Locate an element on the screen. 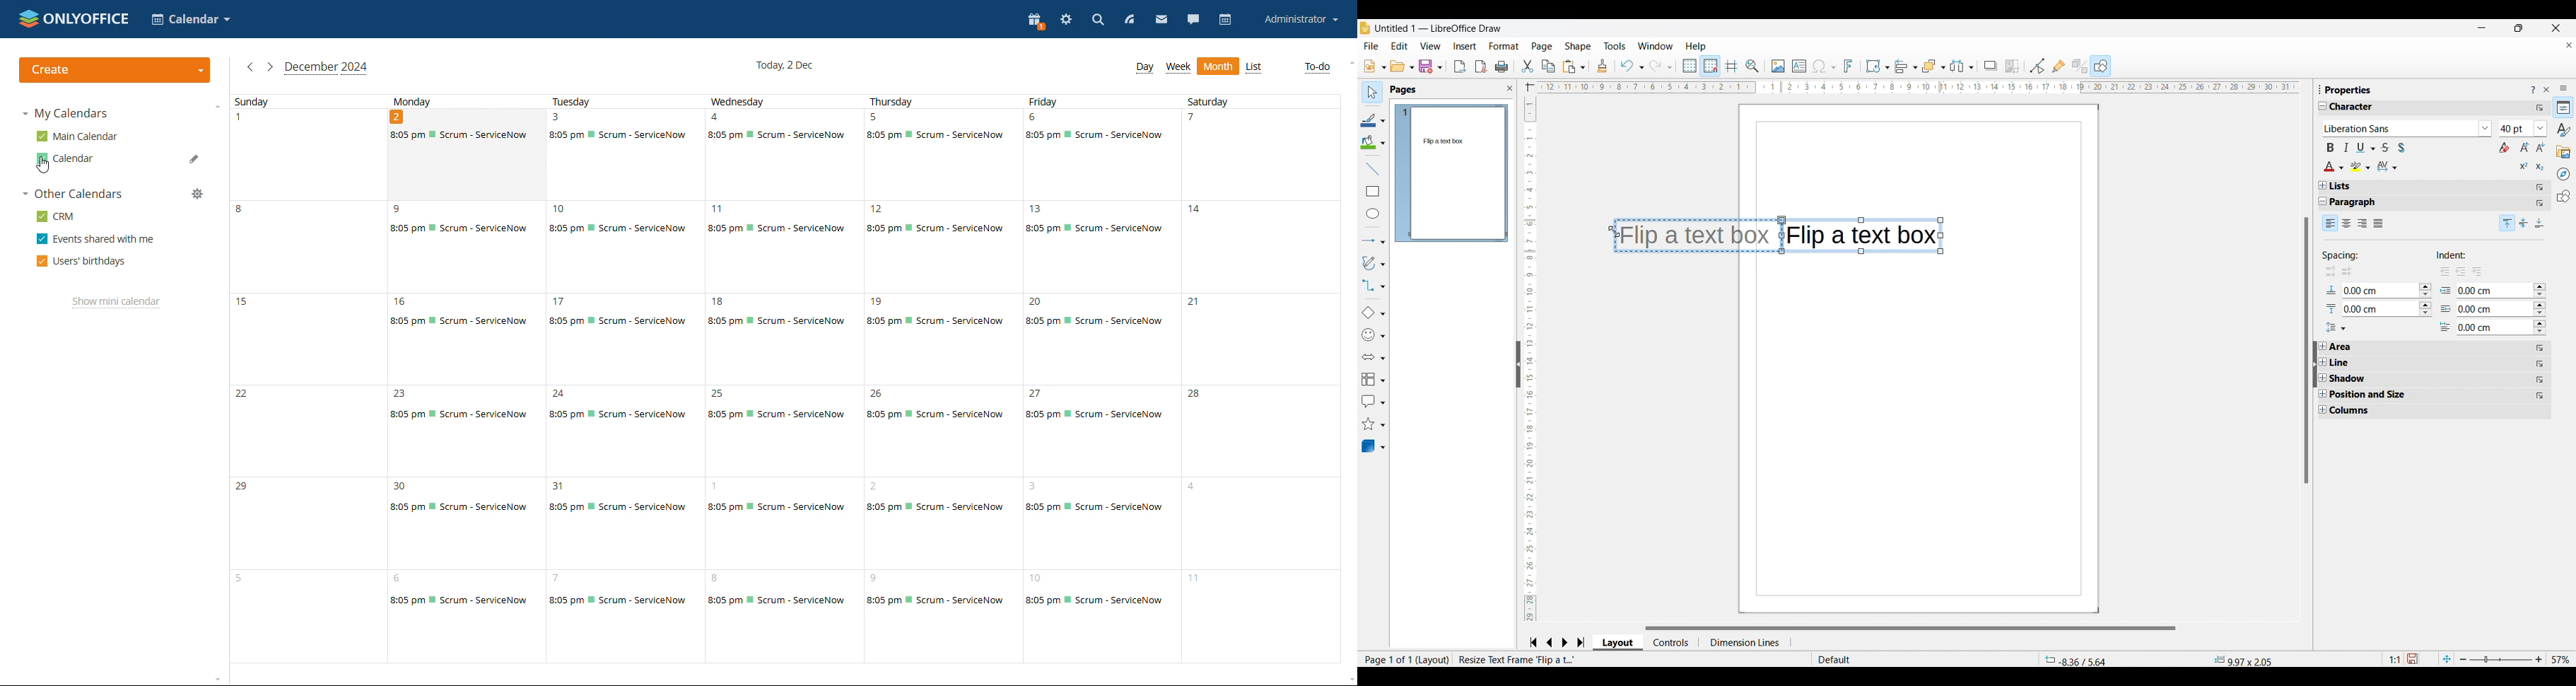  Select at least three objects to distribute is located at coordinates (1962, 67).